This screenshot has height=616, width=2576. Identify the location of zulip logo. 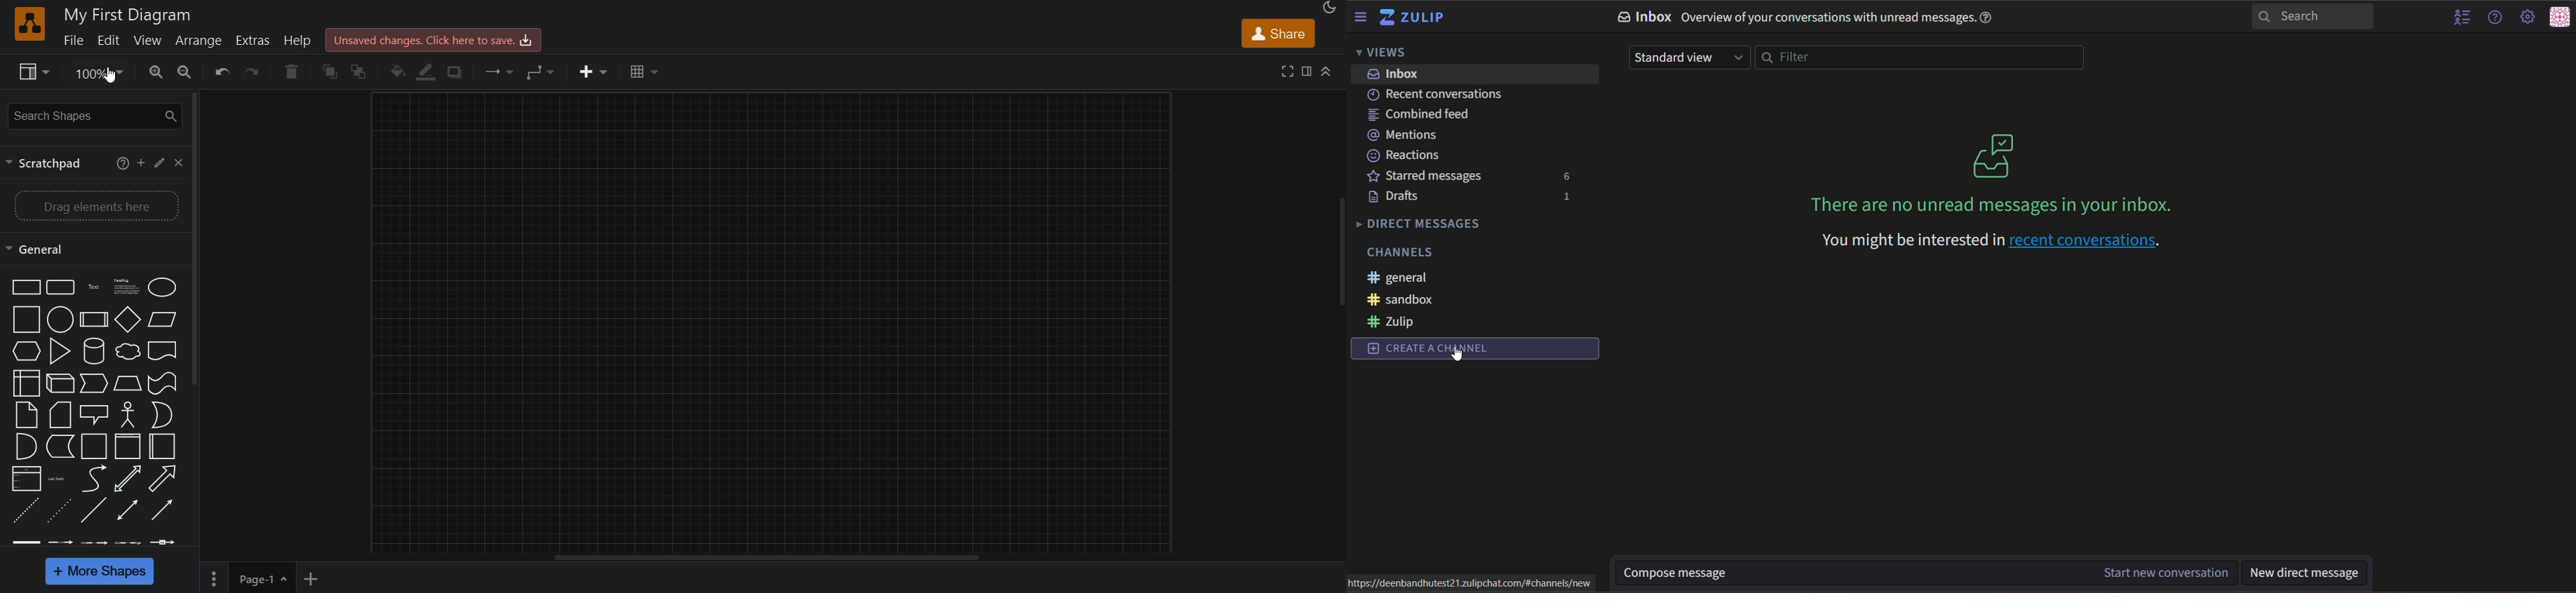
(1416, 19).